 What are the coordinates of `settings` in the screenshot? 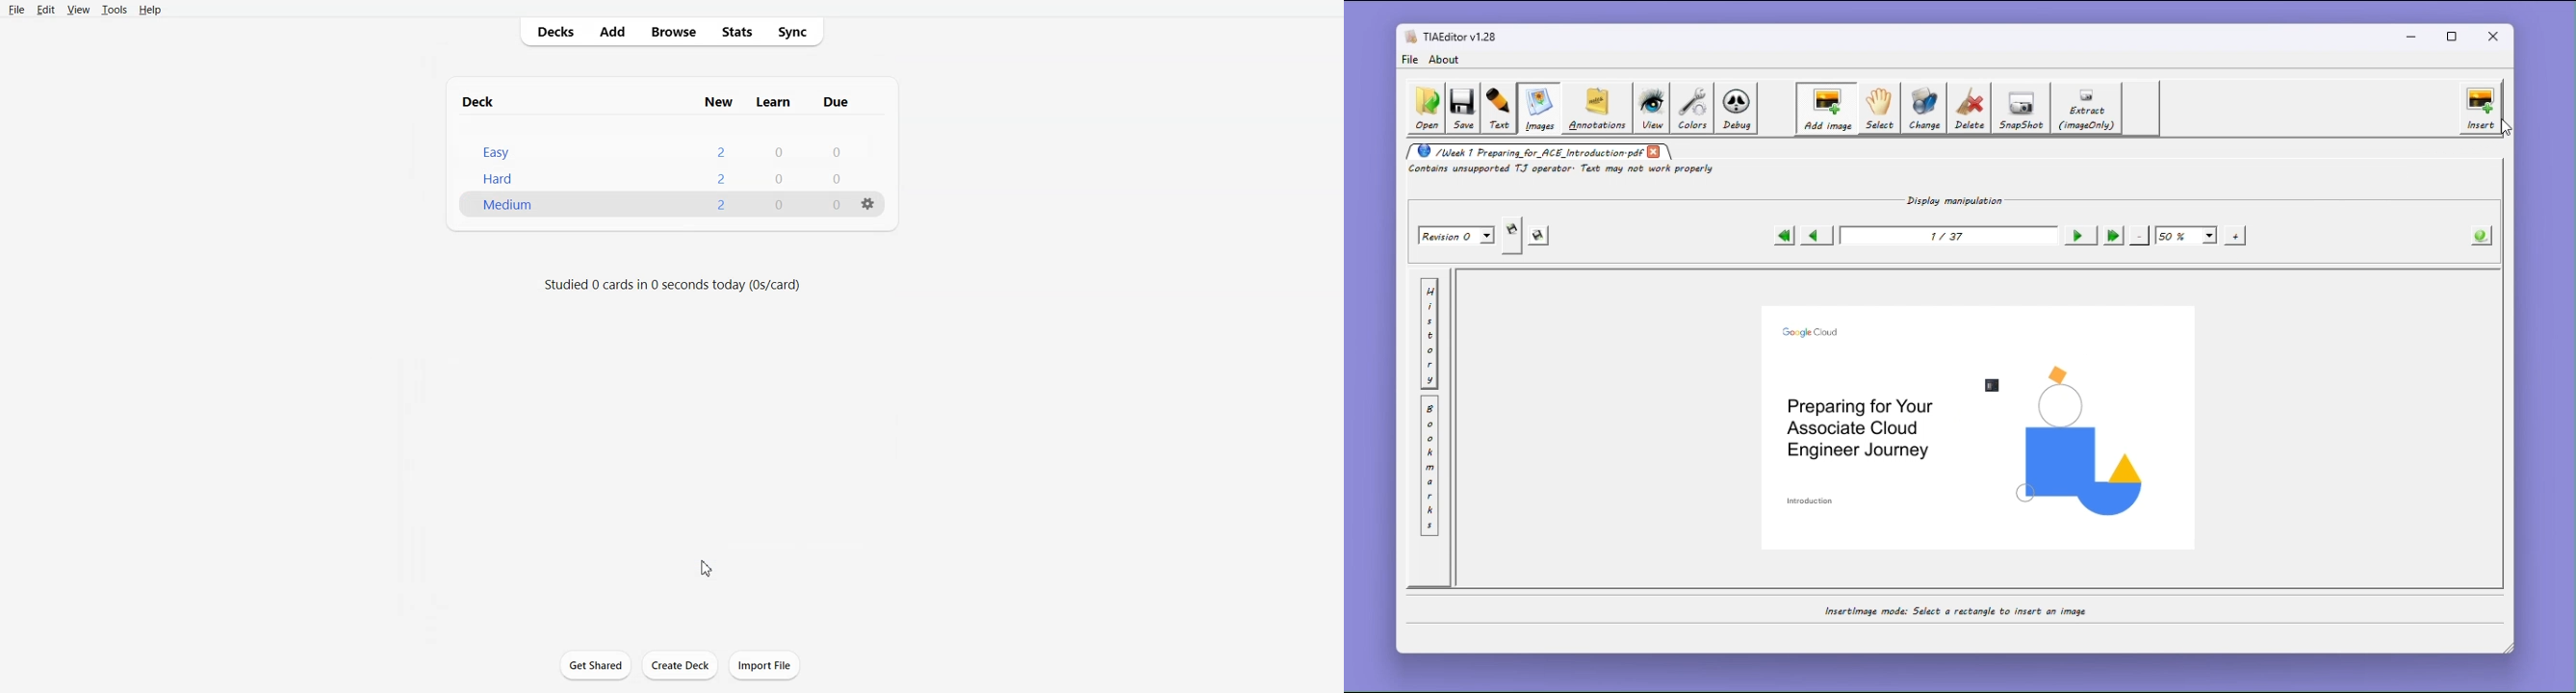 It's located at (872, 209).